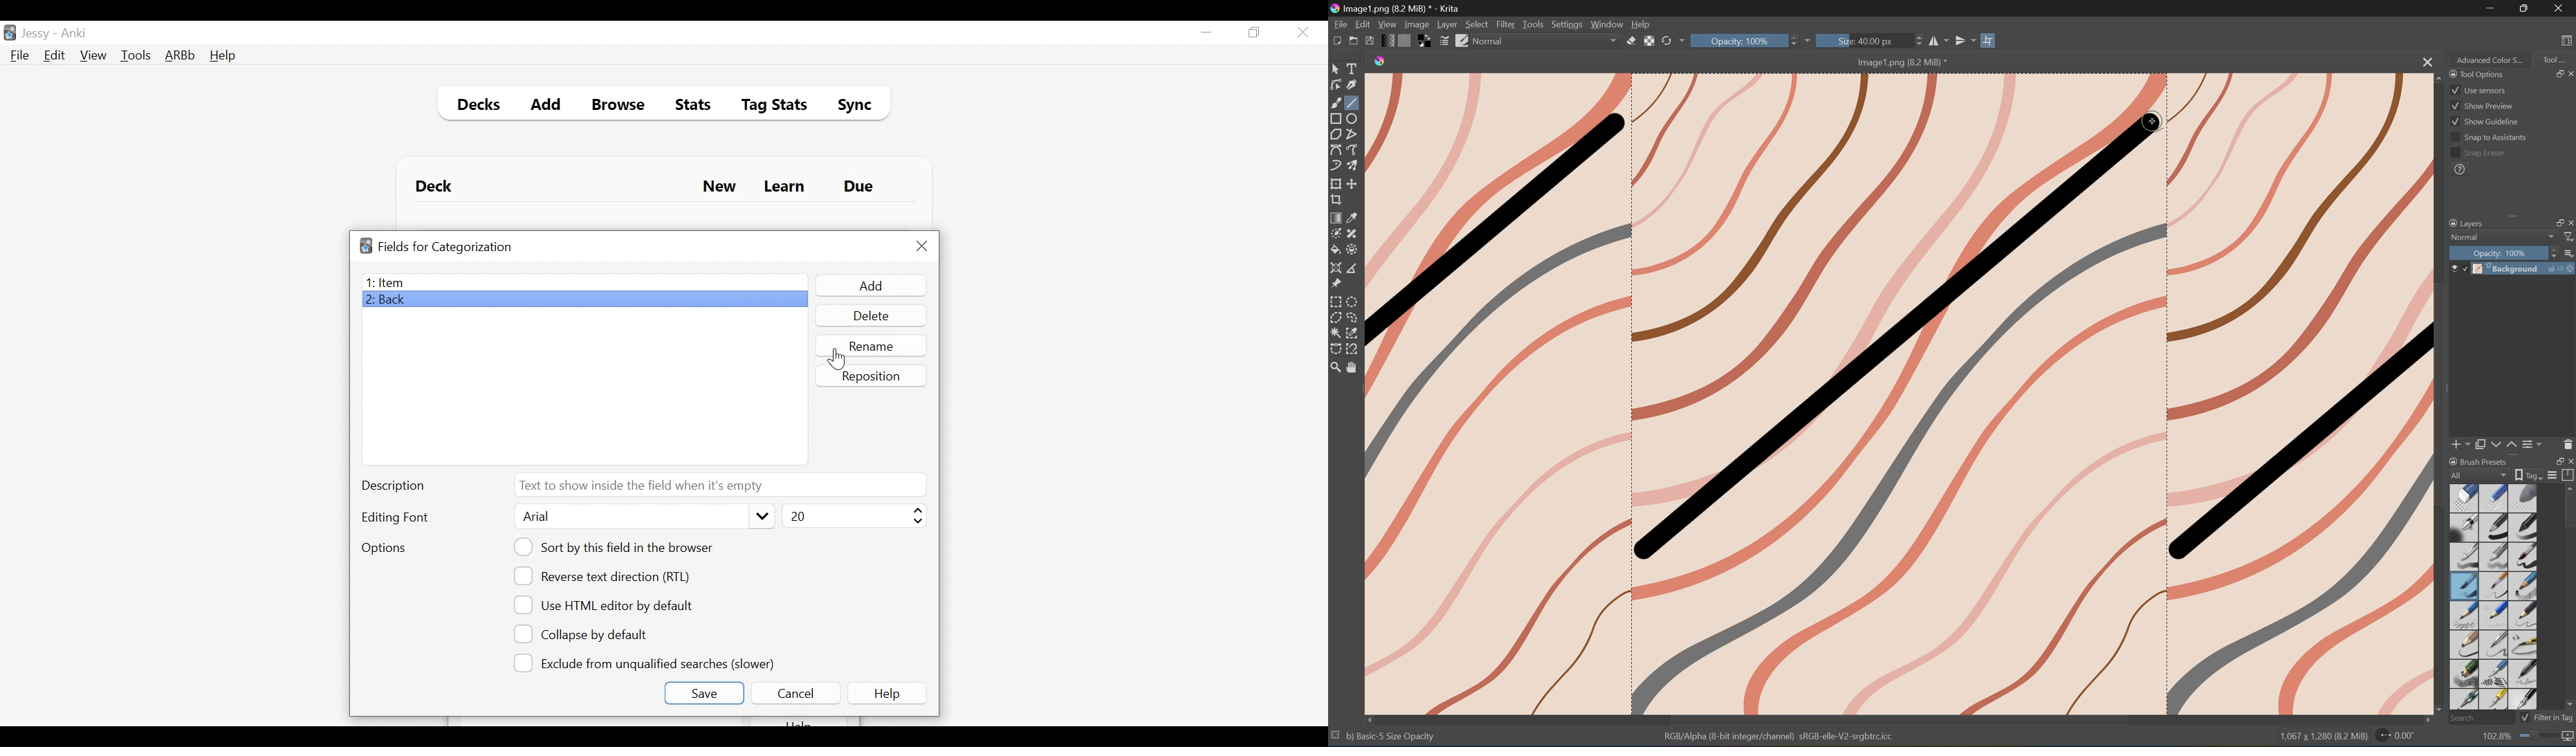 Image resolution: width=2576 pixels, height=756 pixels. I want to click on Restore, so click(1255, 33).